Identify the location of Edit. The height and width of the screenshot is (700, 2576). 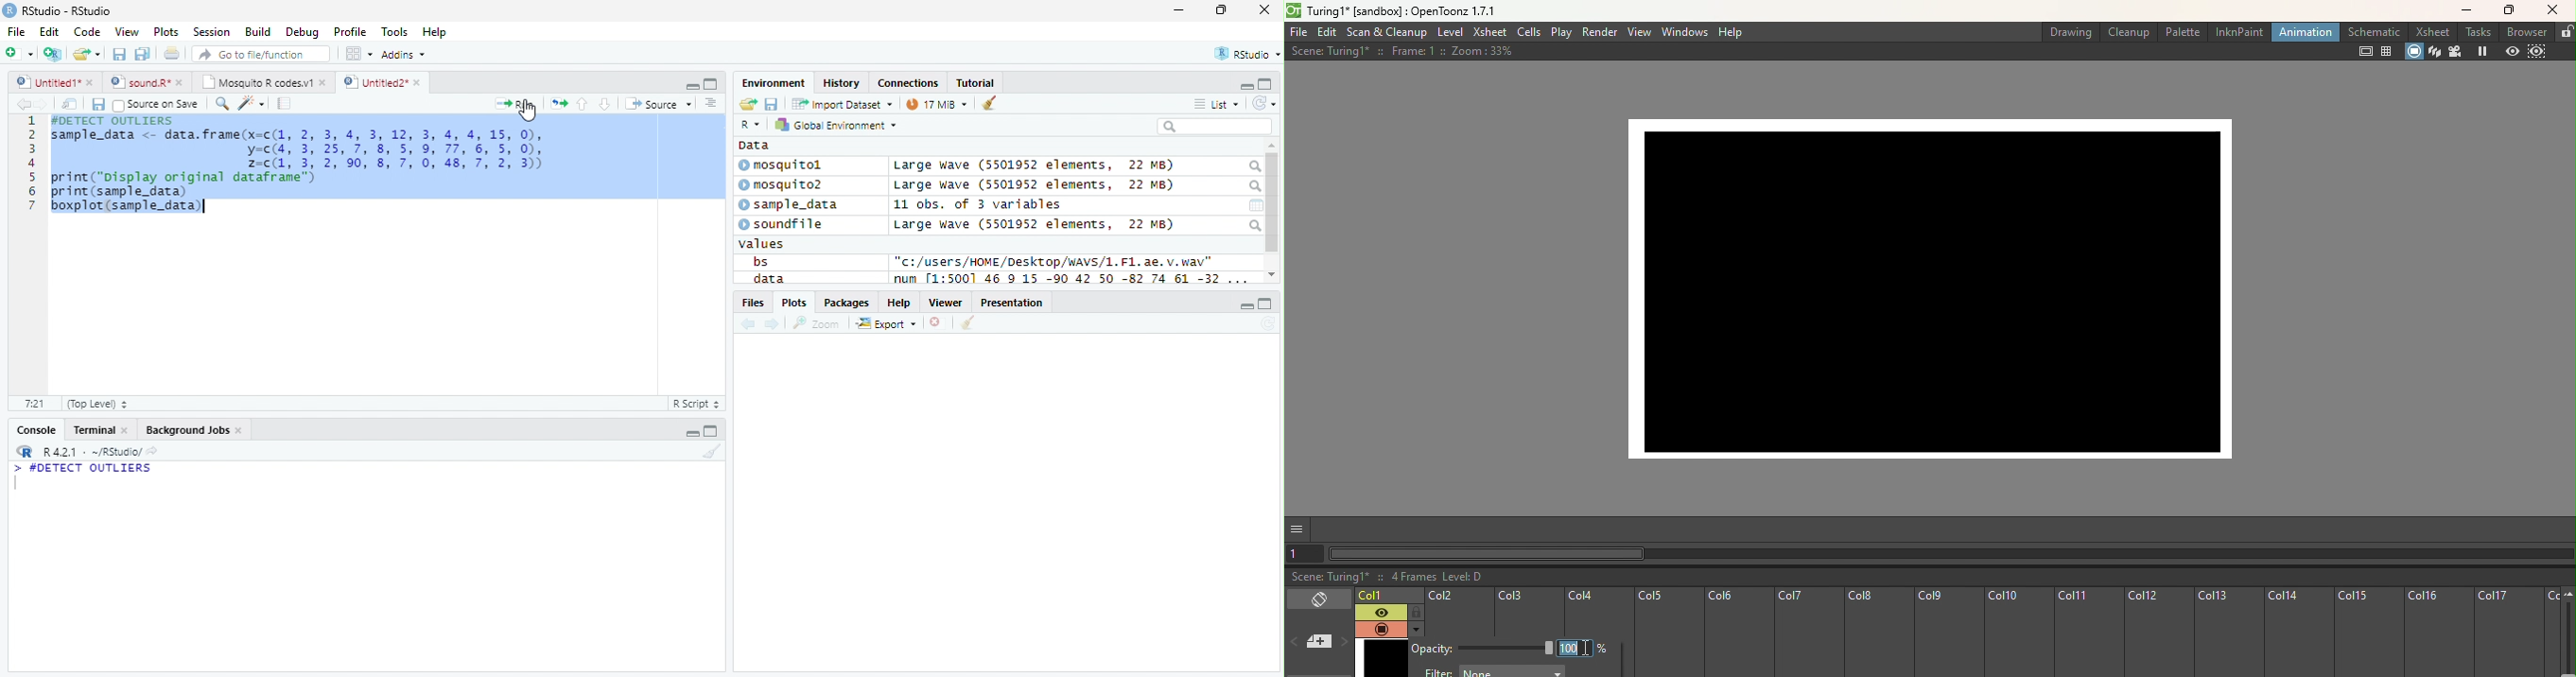
(50, 32).